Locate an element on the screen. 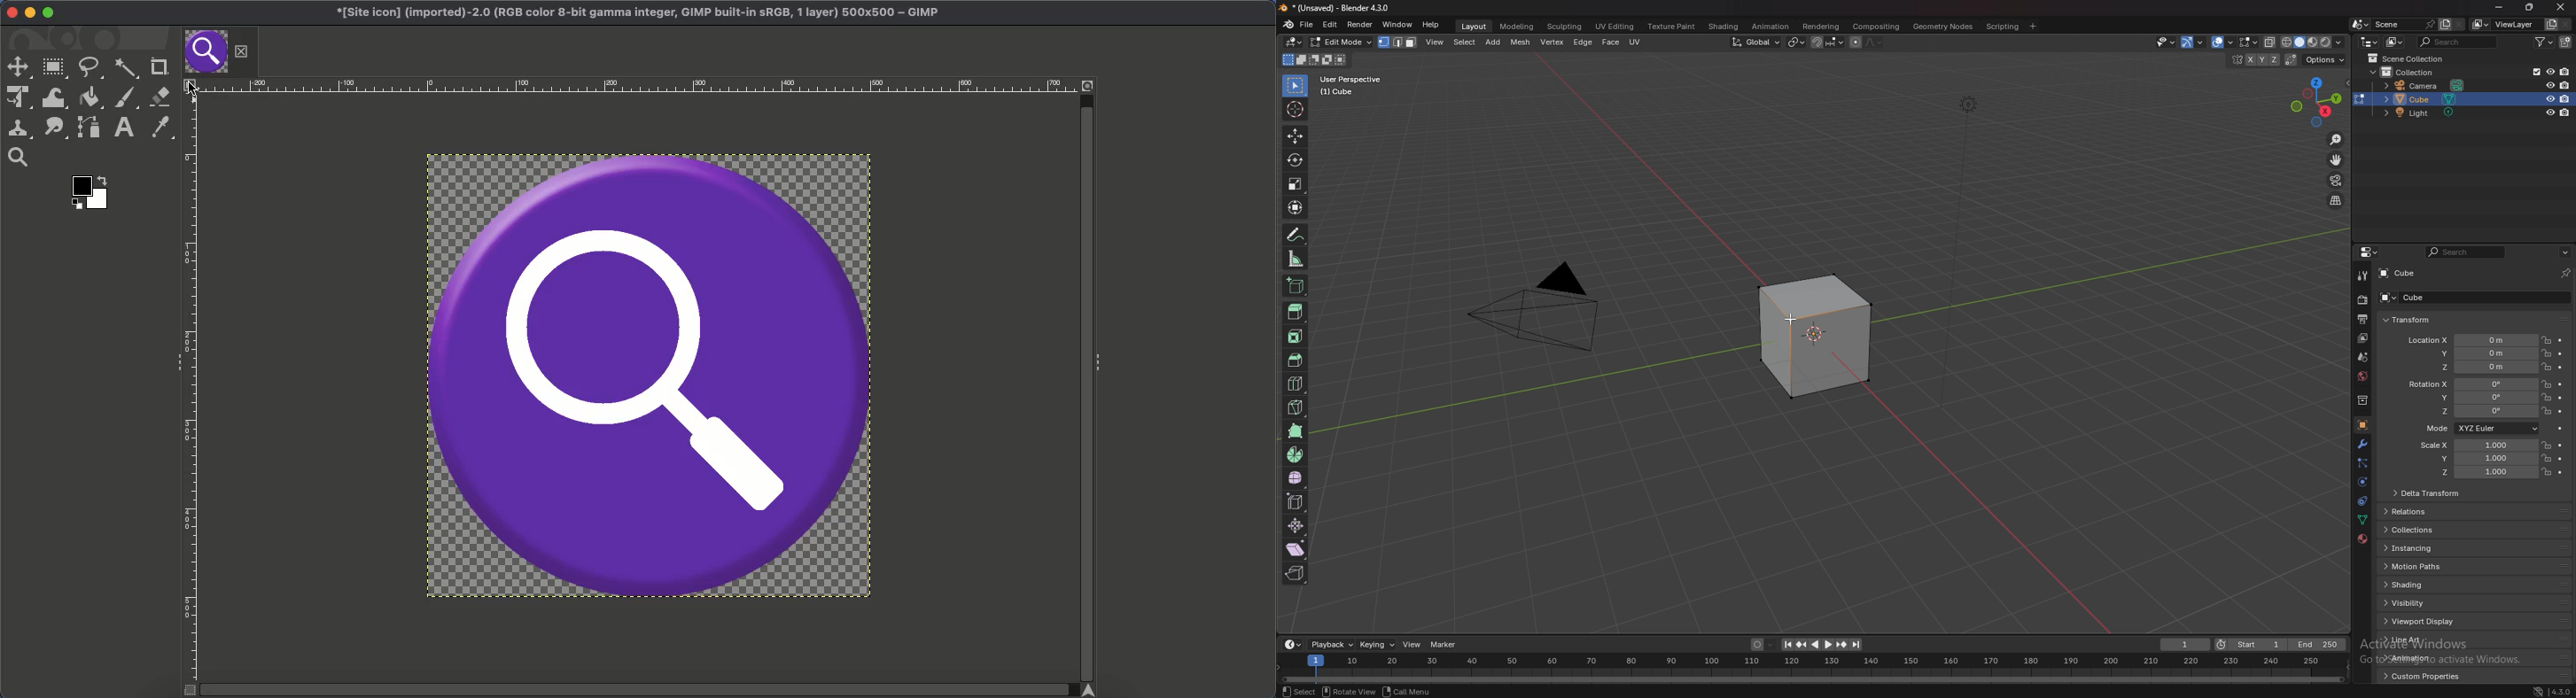 The image size is (2576, 700). delta transform is located at coordinates (2432, 493).